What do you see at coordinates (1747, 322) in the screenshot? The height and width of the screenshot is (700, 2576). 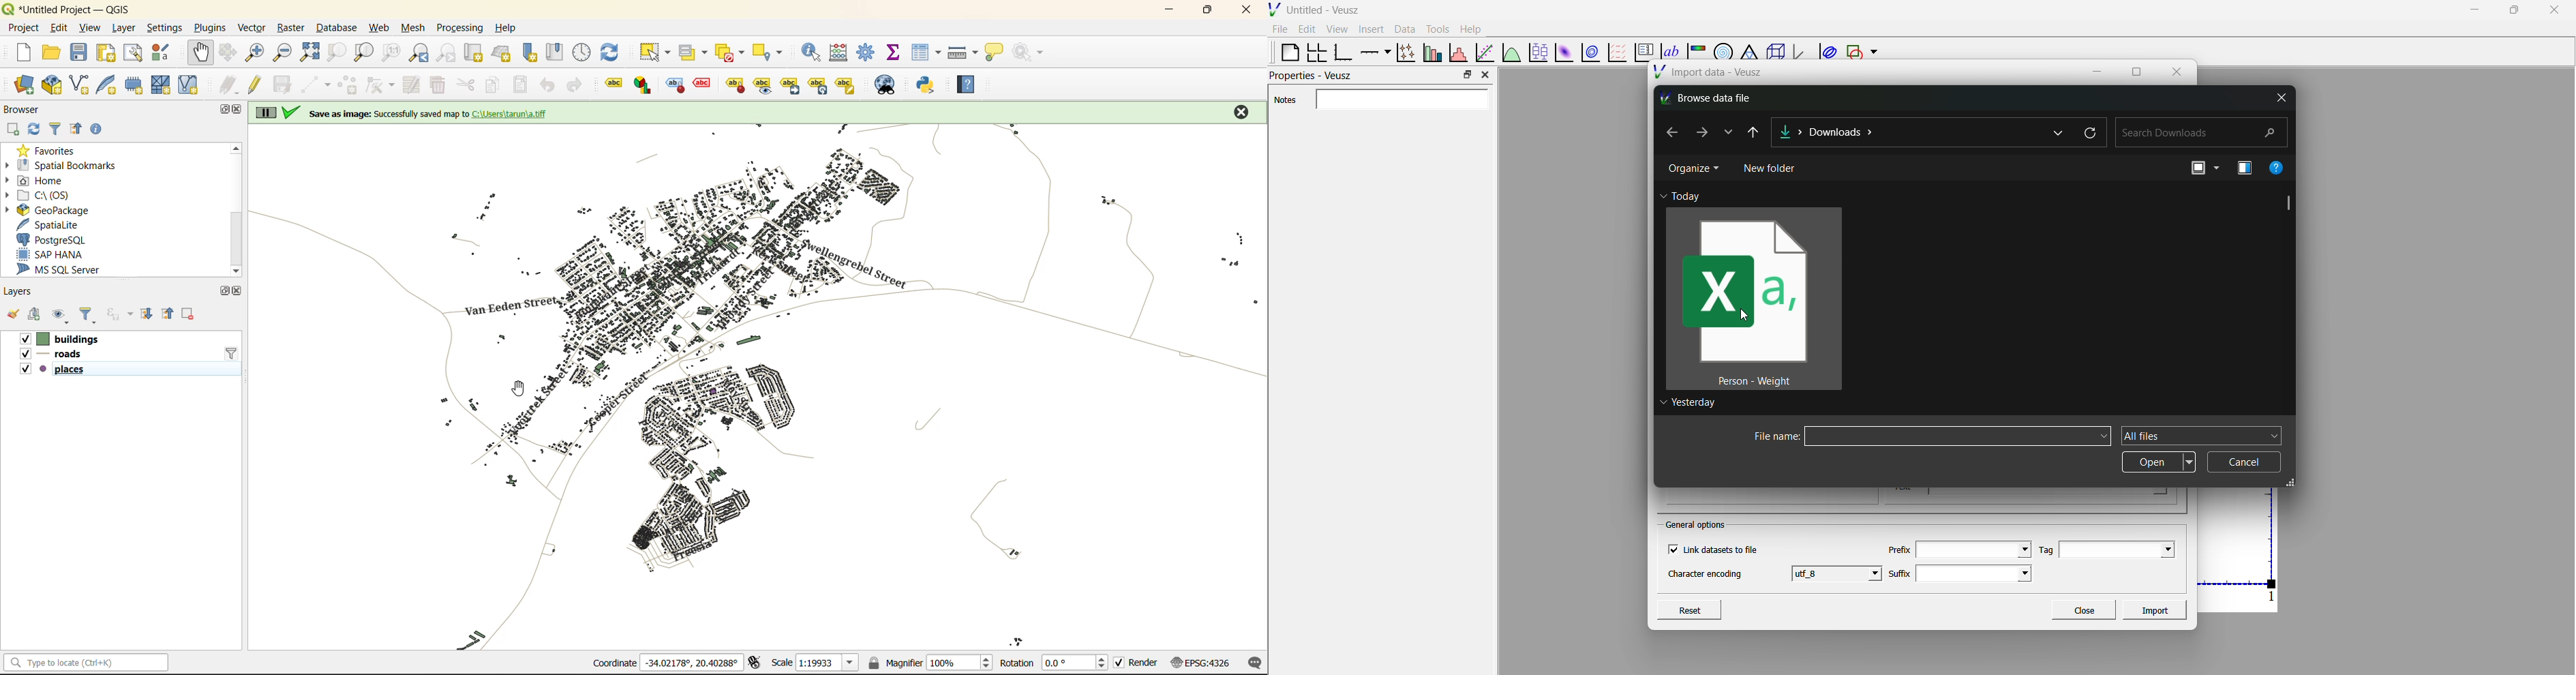 I see `cursor` at bounding box center [1747, 322].